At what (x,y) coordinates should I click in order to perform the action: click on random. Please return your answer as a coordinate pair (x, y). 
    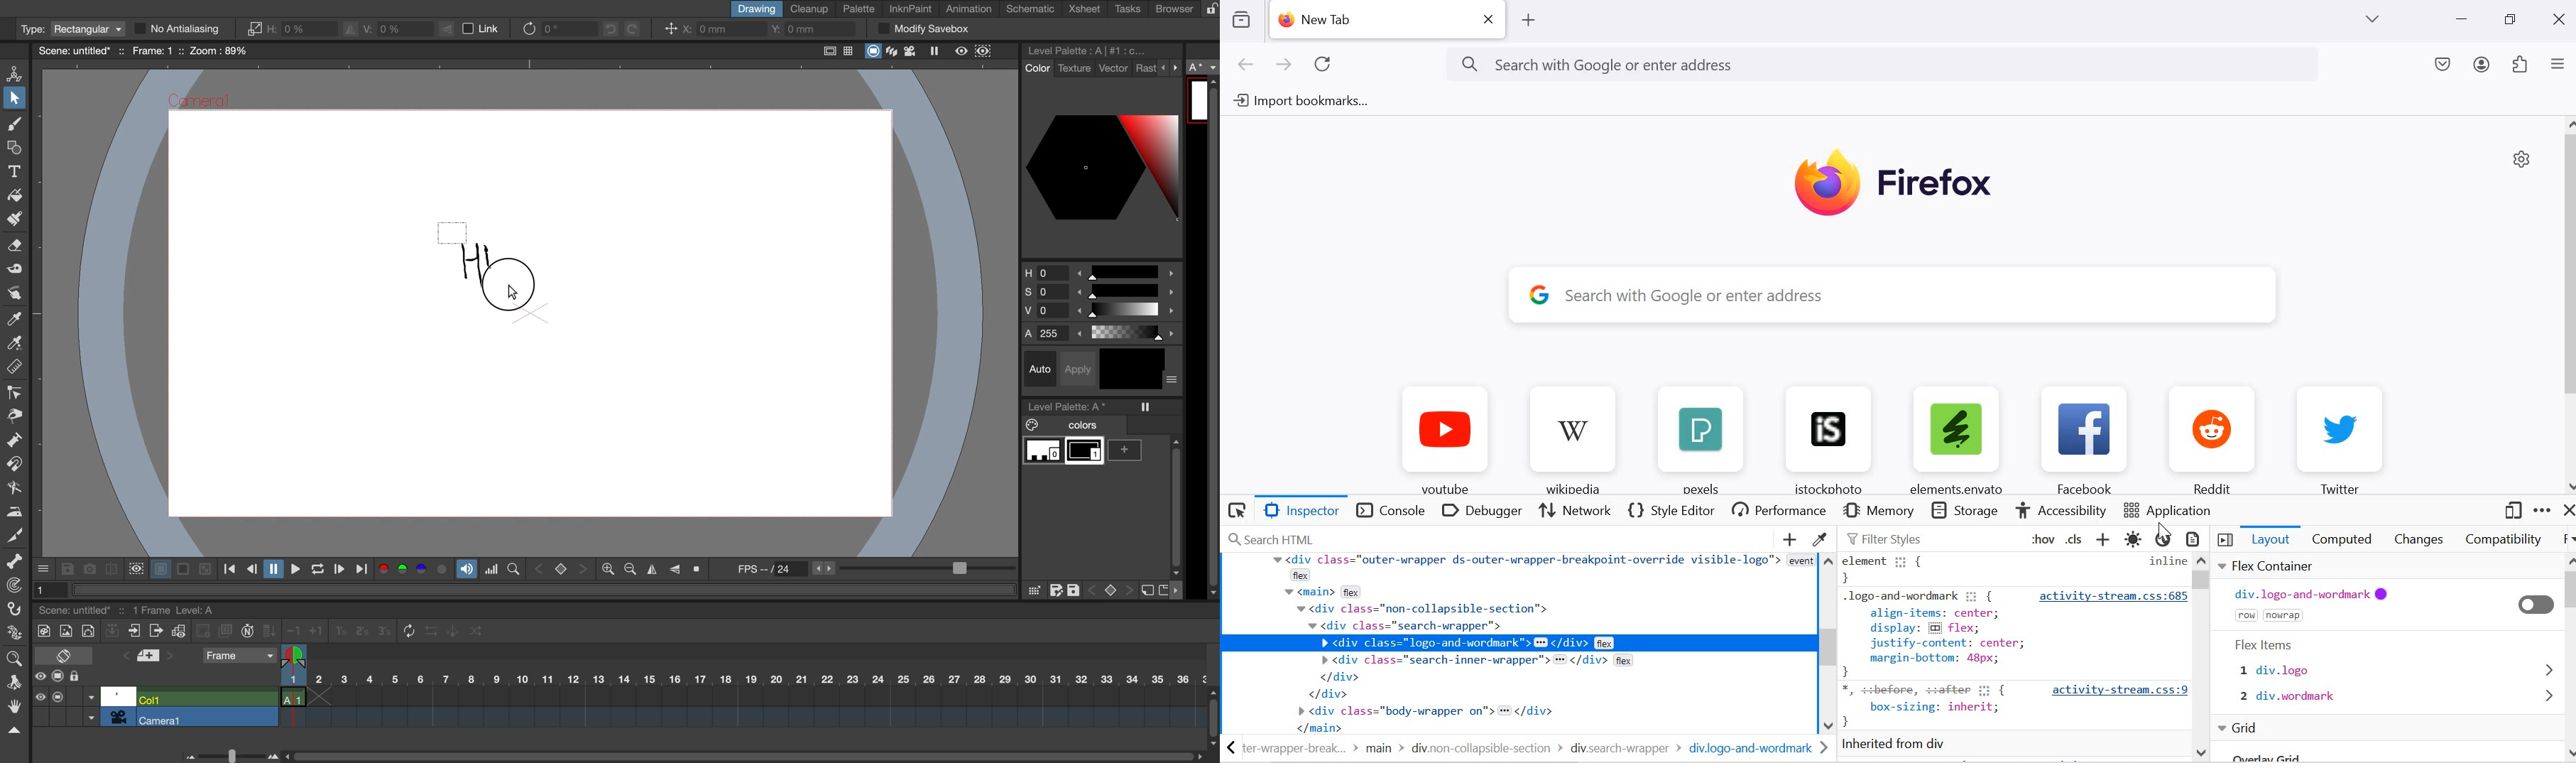
    Looking at the image, I should click on (477, 633).